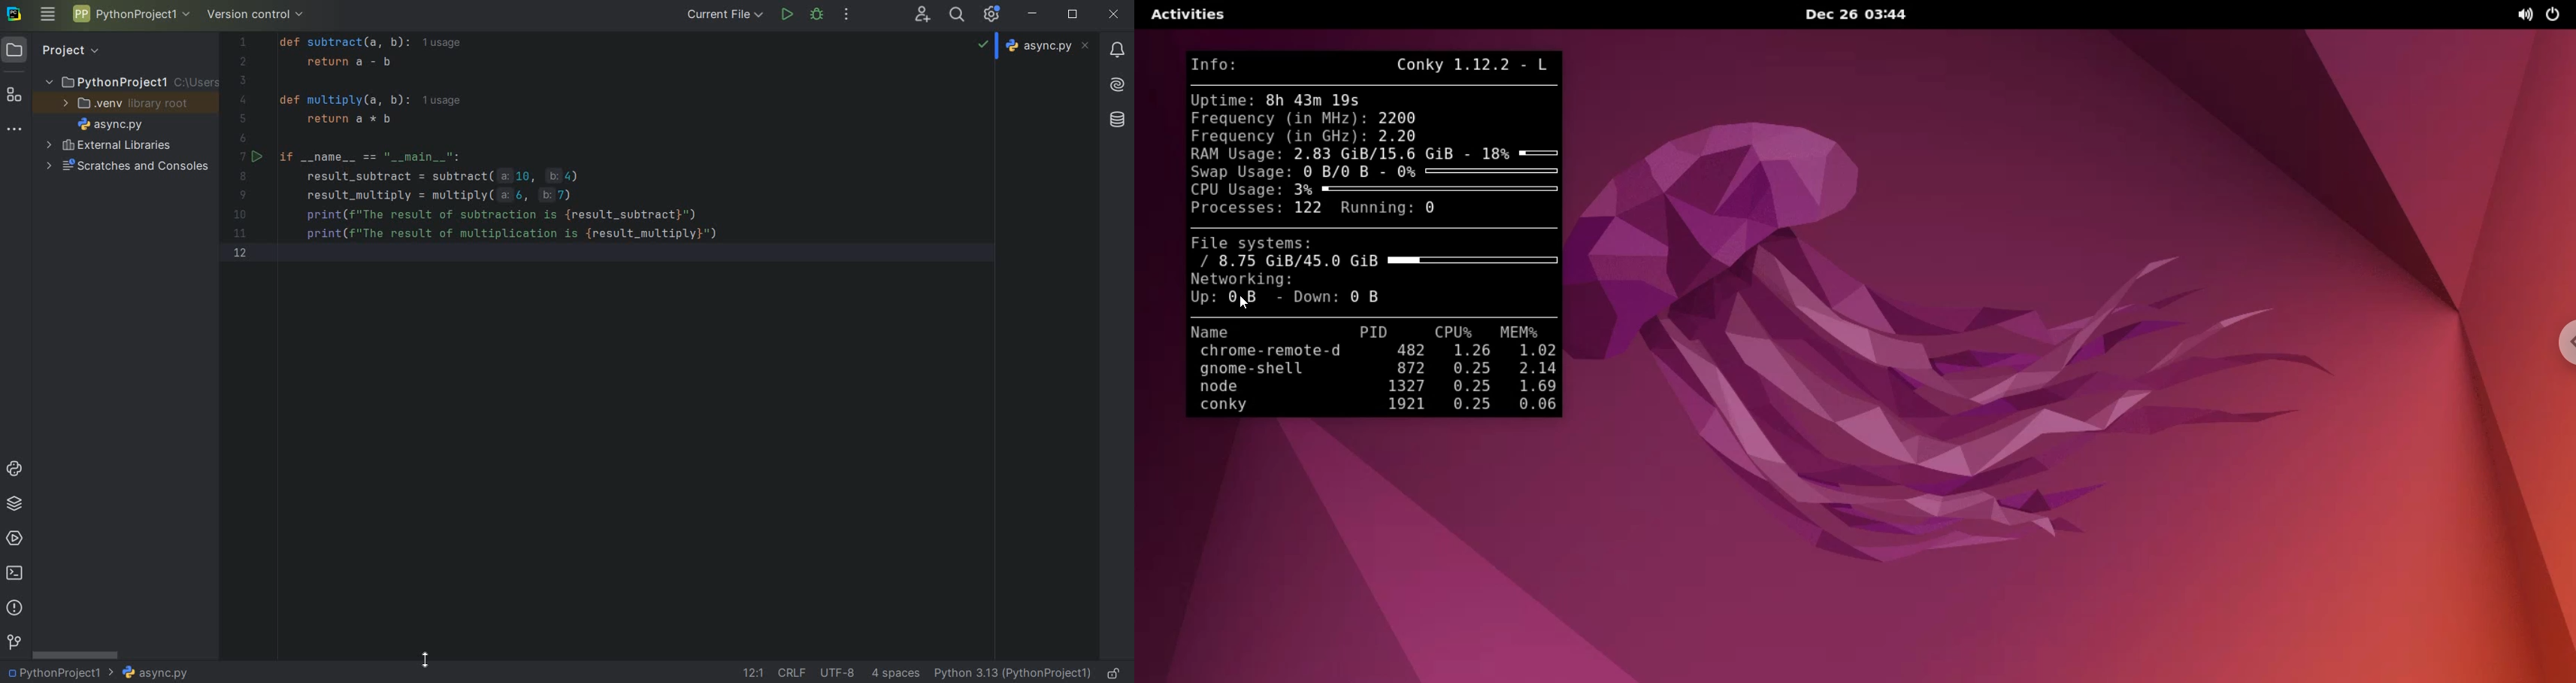 This screenshot has height=700, width=2576. Describe the element at coordinates (1116, 120) in the screenshot. I see `database` at that location.